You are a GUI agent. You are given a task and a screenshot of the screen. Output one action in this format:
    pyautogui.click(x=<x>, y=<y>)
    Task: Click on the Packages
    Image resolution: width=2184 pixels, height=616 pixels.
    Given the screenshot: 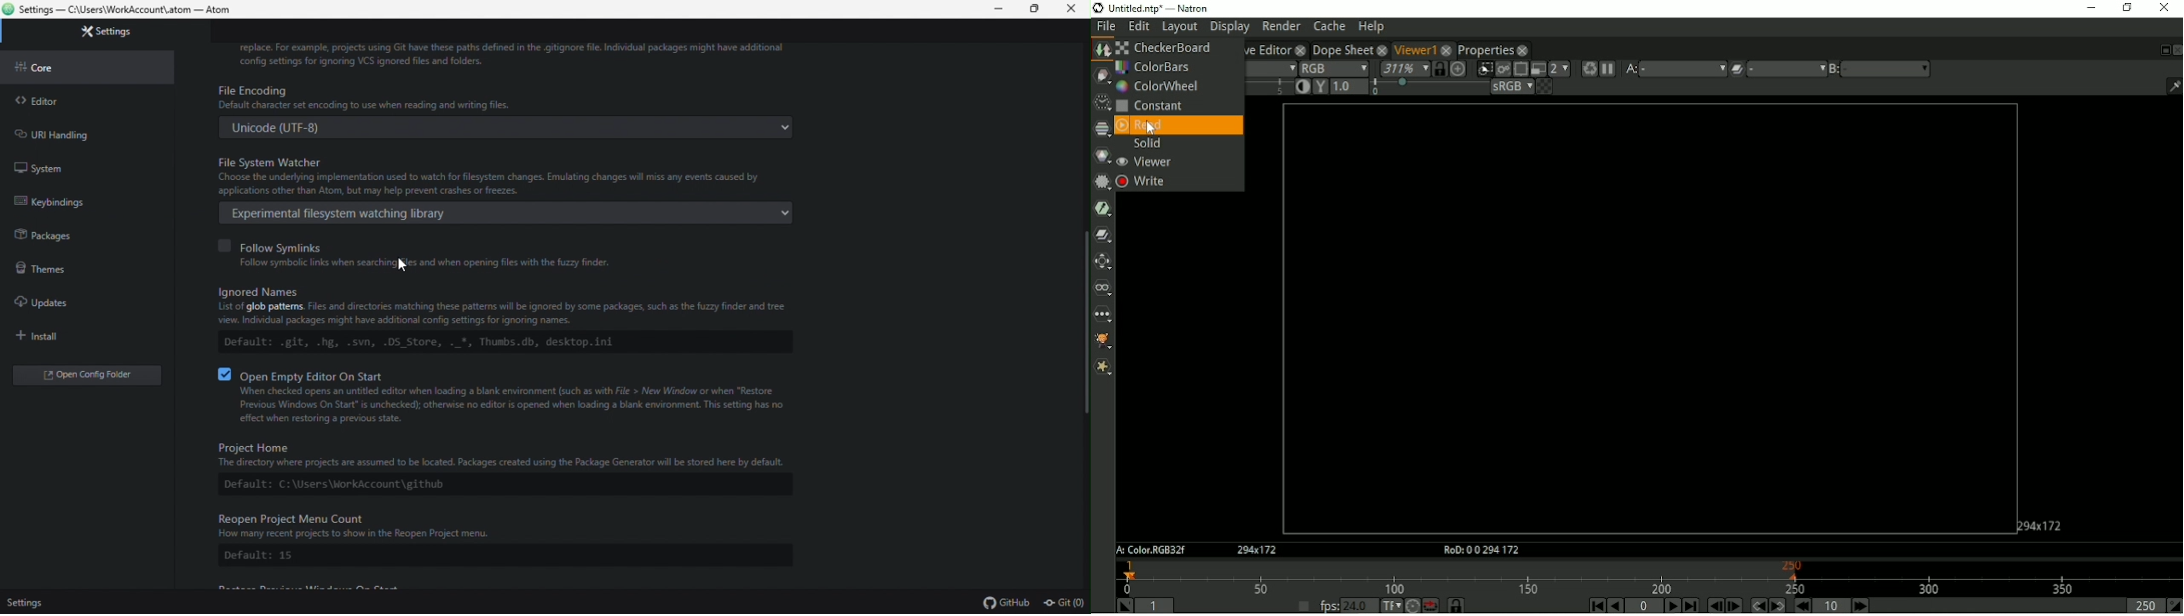 What is the action you would take?
    pyautogui.click(x=43, y=235)
    